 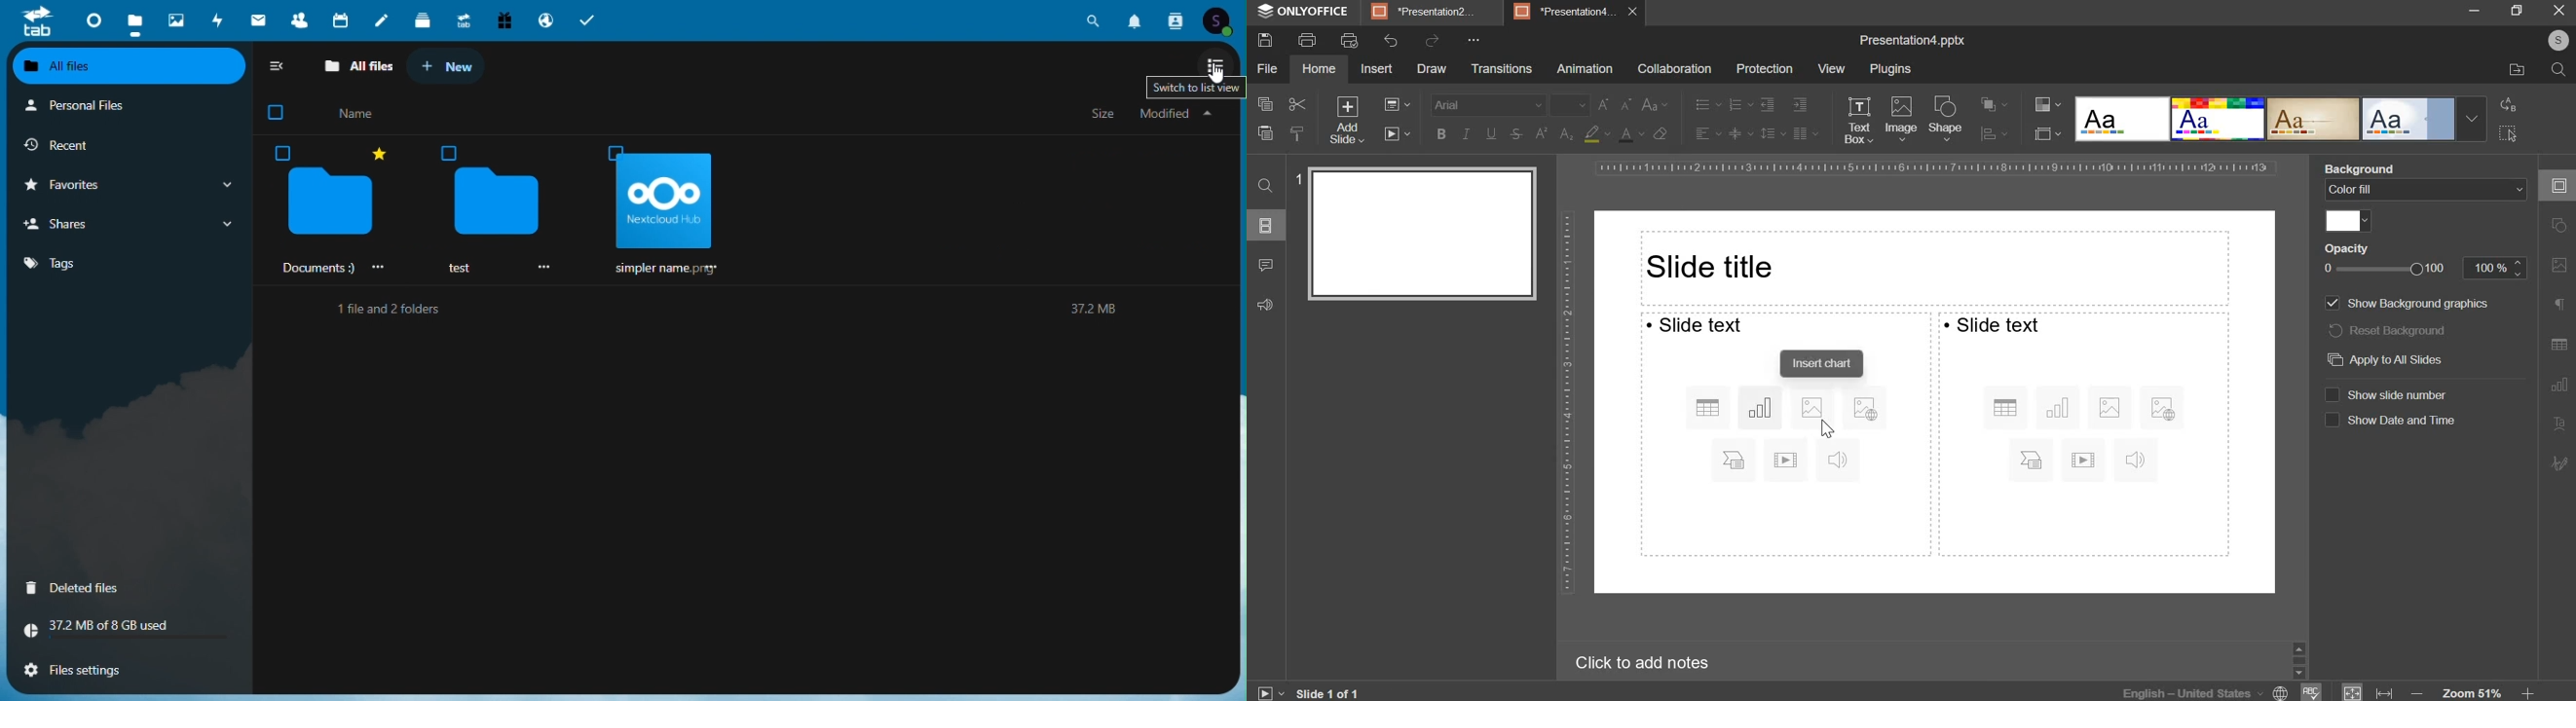 What do you see at coordinates (1740, 105) in the screenshot?
I see `numbering` at bounding box center [1740, 105].